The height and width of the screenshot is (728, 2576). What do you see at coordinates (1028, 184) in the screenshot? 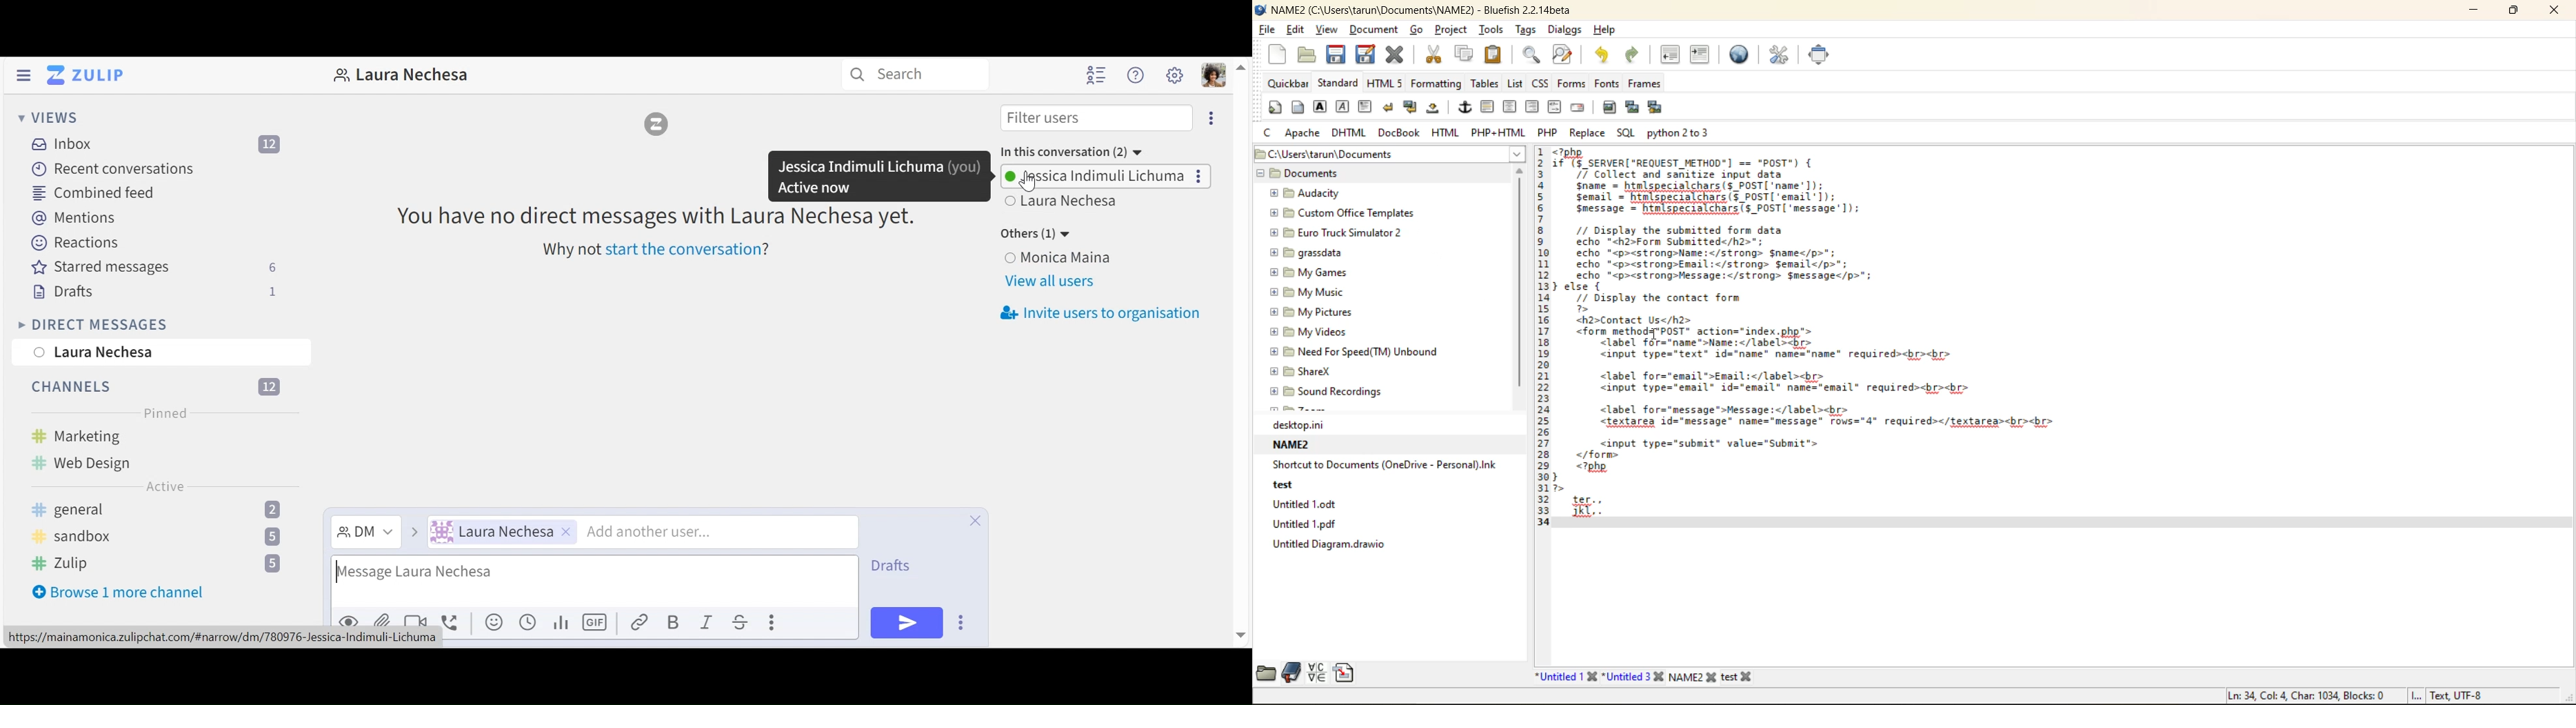
I see `cursor` at bounding box center [1028, 184].